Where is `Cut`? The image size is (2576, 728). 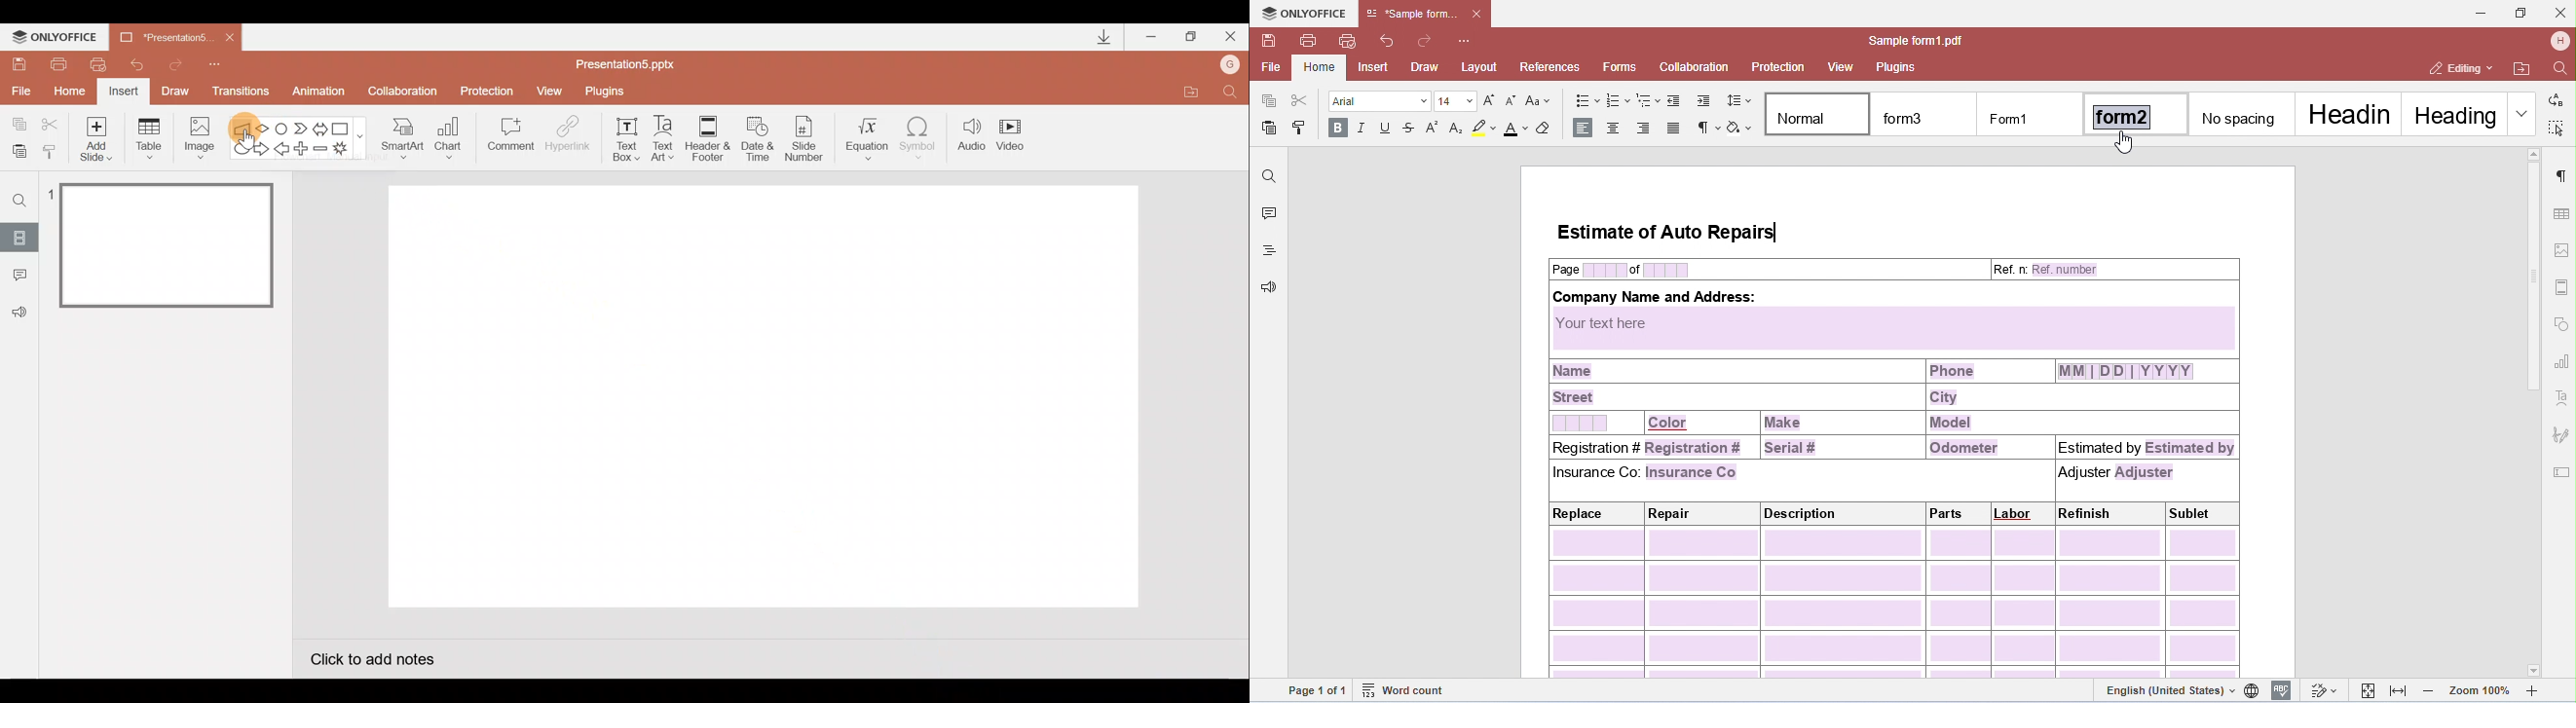 Cut is located at coordinates (52, 122).